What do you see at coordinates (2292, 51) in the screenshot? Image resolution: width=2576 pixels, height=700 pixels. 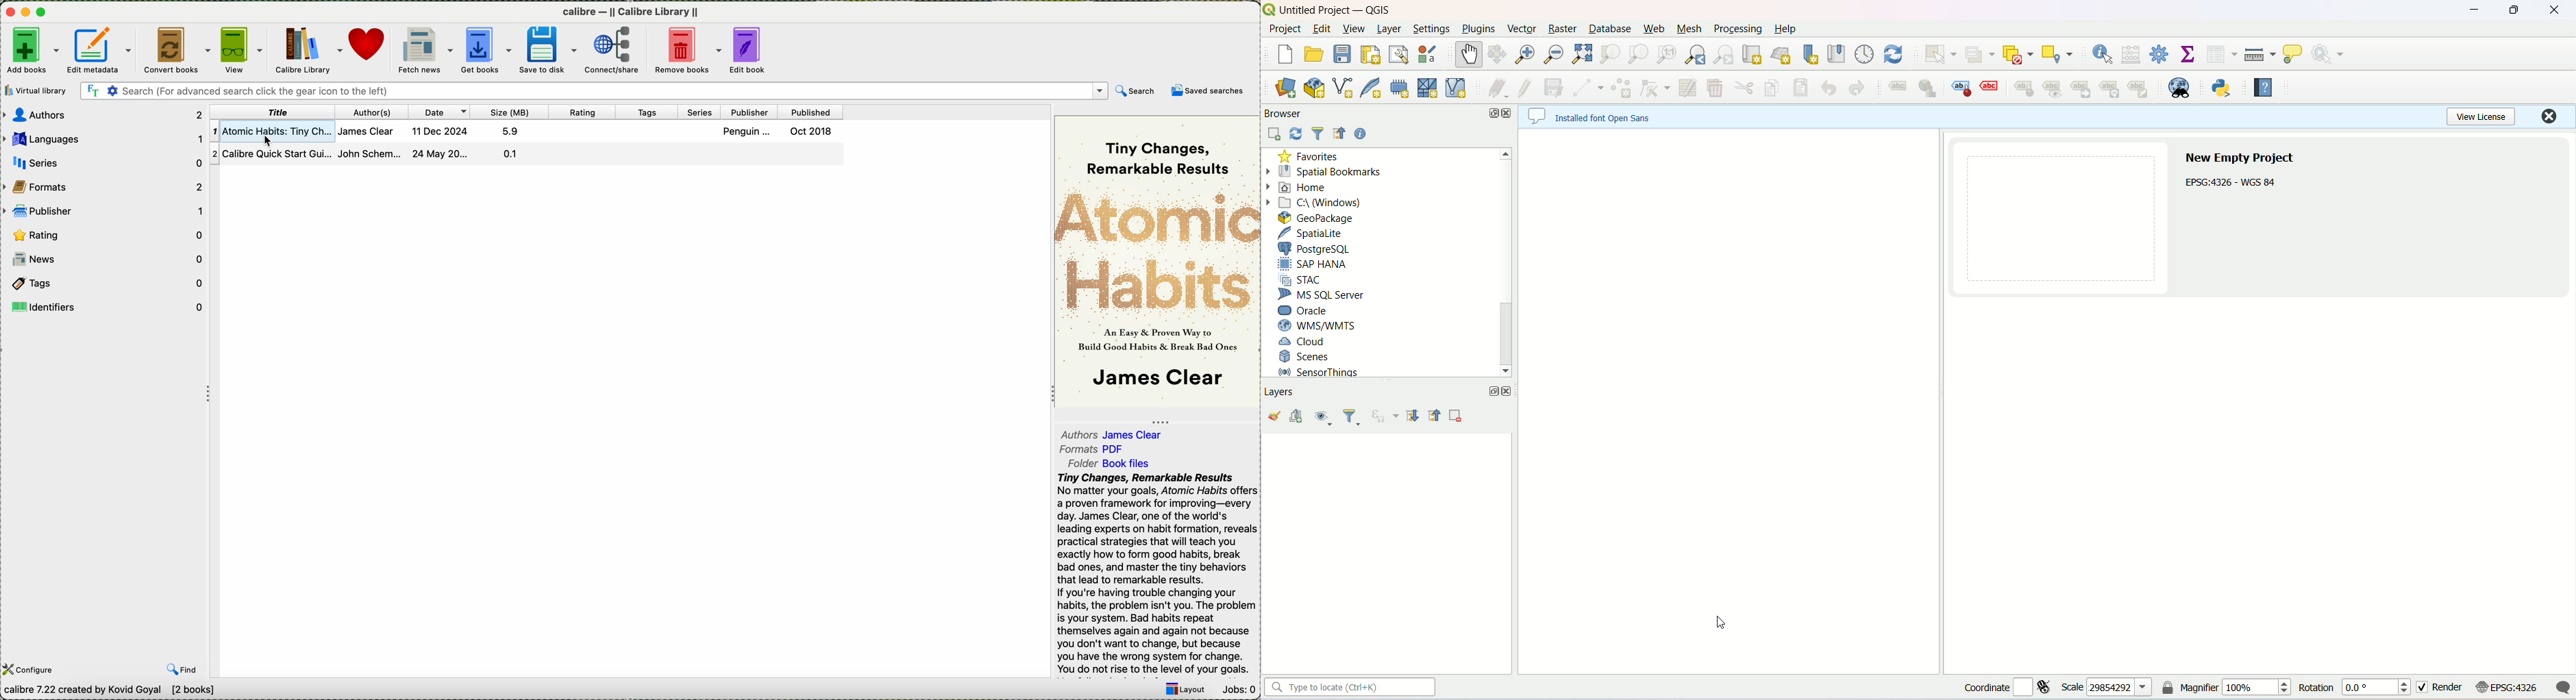 I see `` at bounding box center [2292, 51].